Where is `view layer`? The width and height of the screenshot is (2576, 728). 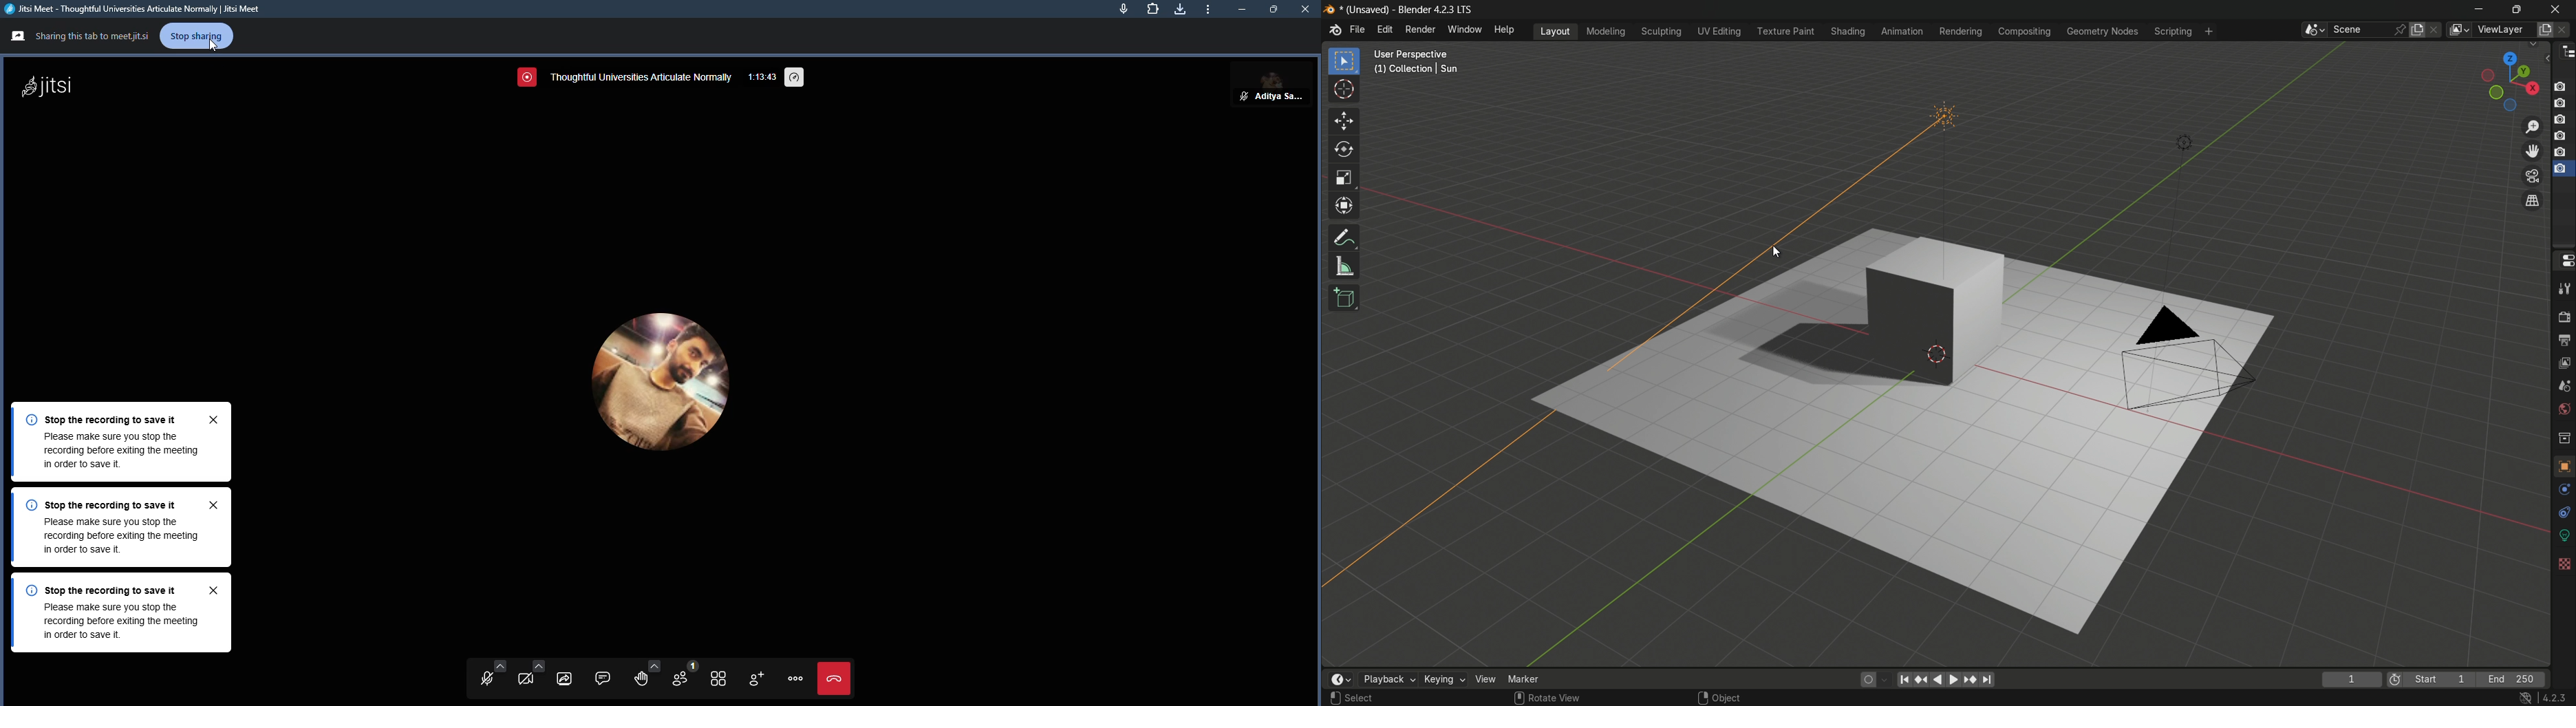 view layer is located at coordinates (2460, 30).